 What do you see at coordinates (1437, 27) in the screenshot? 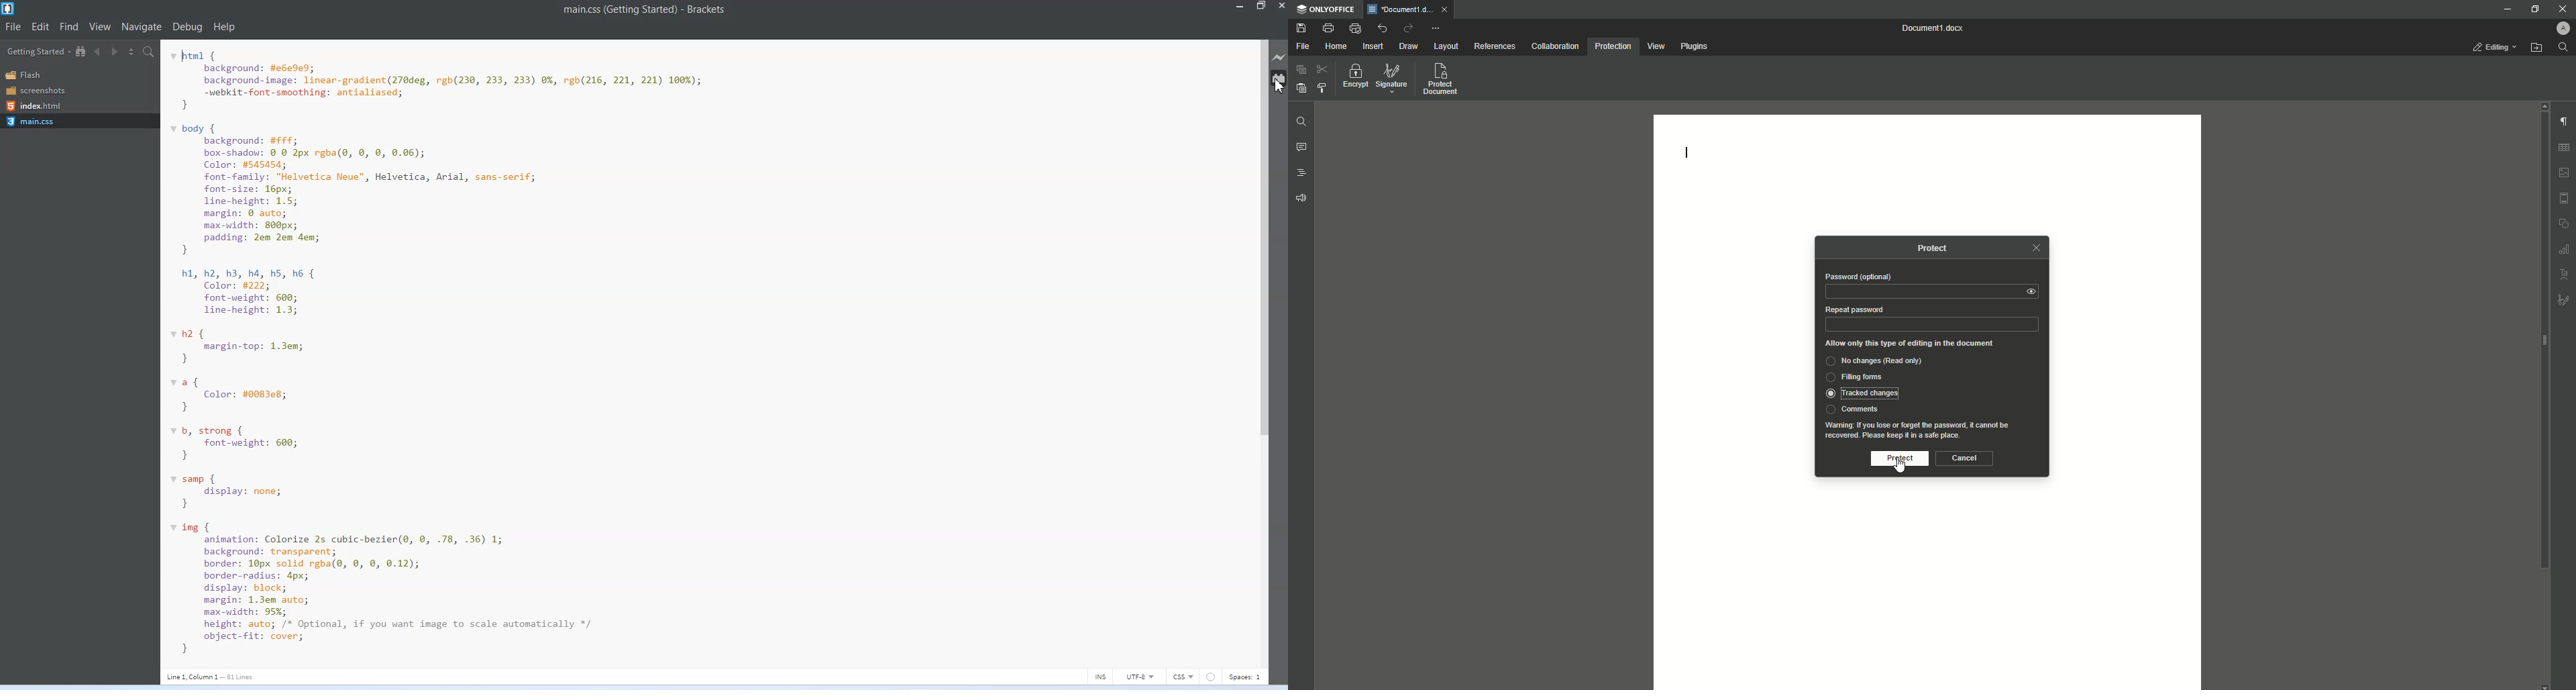
I see `More Options` at bounding box center [1437, 27].